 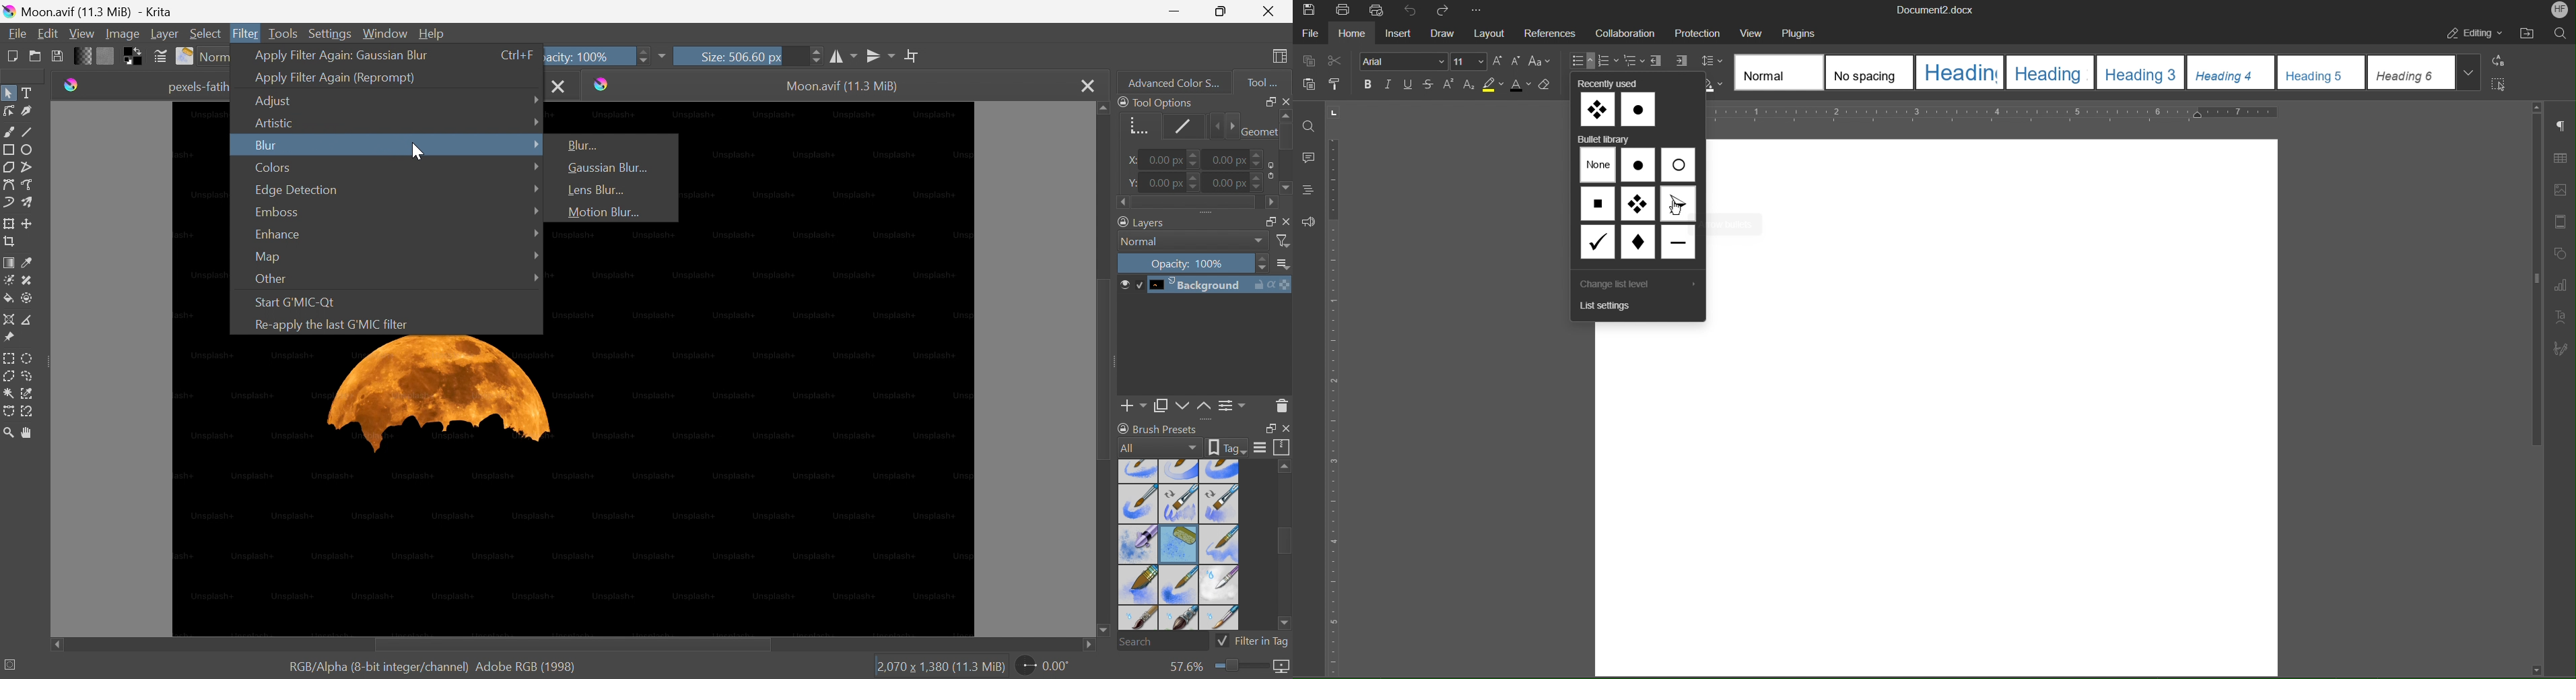 What do you see at coordinates (9, 376) in the screenshot?
I see `Polygonal selection tool` at bounding box center [9, 376].